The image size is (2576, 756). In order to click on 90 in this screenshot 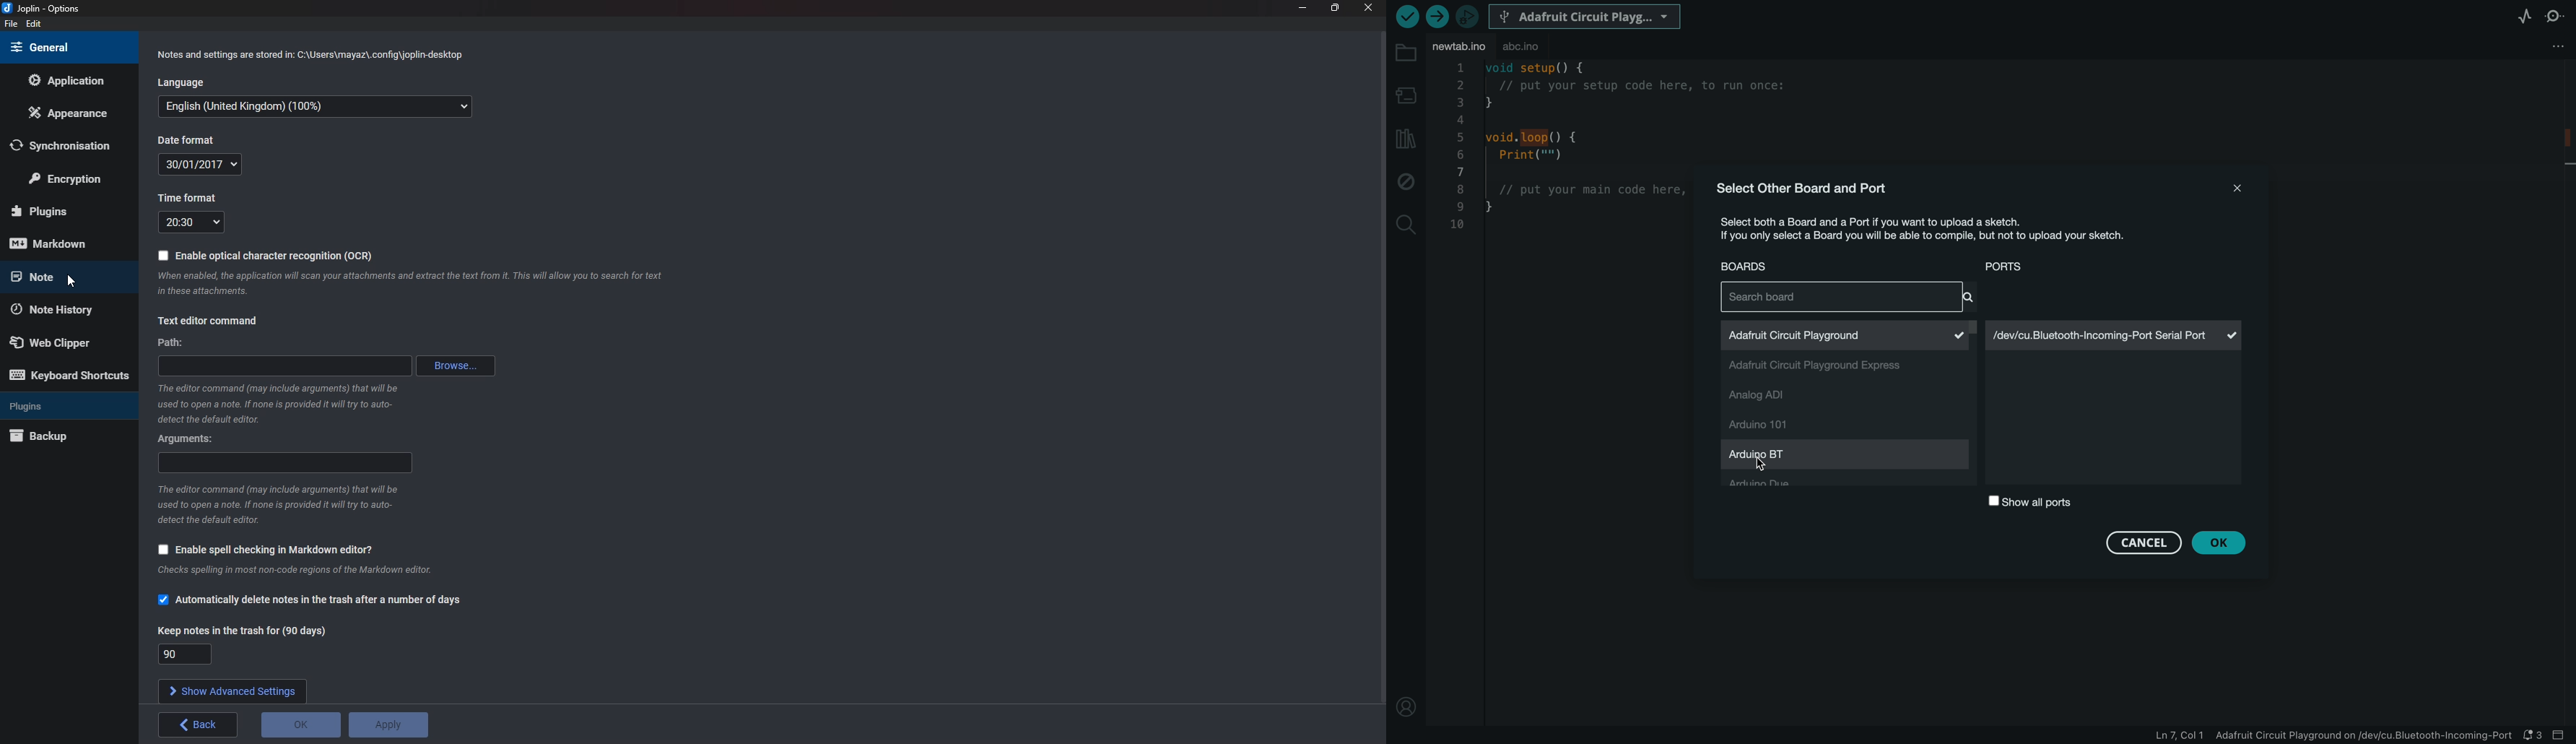, I will do `click(188, 654)`.